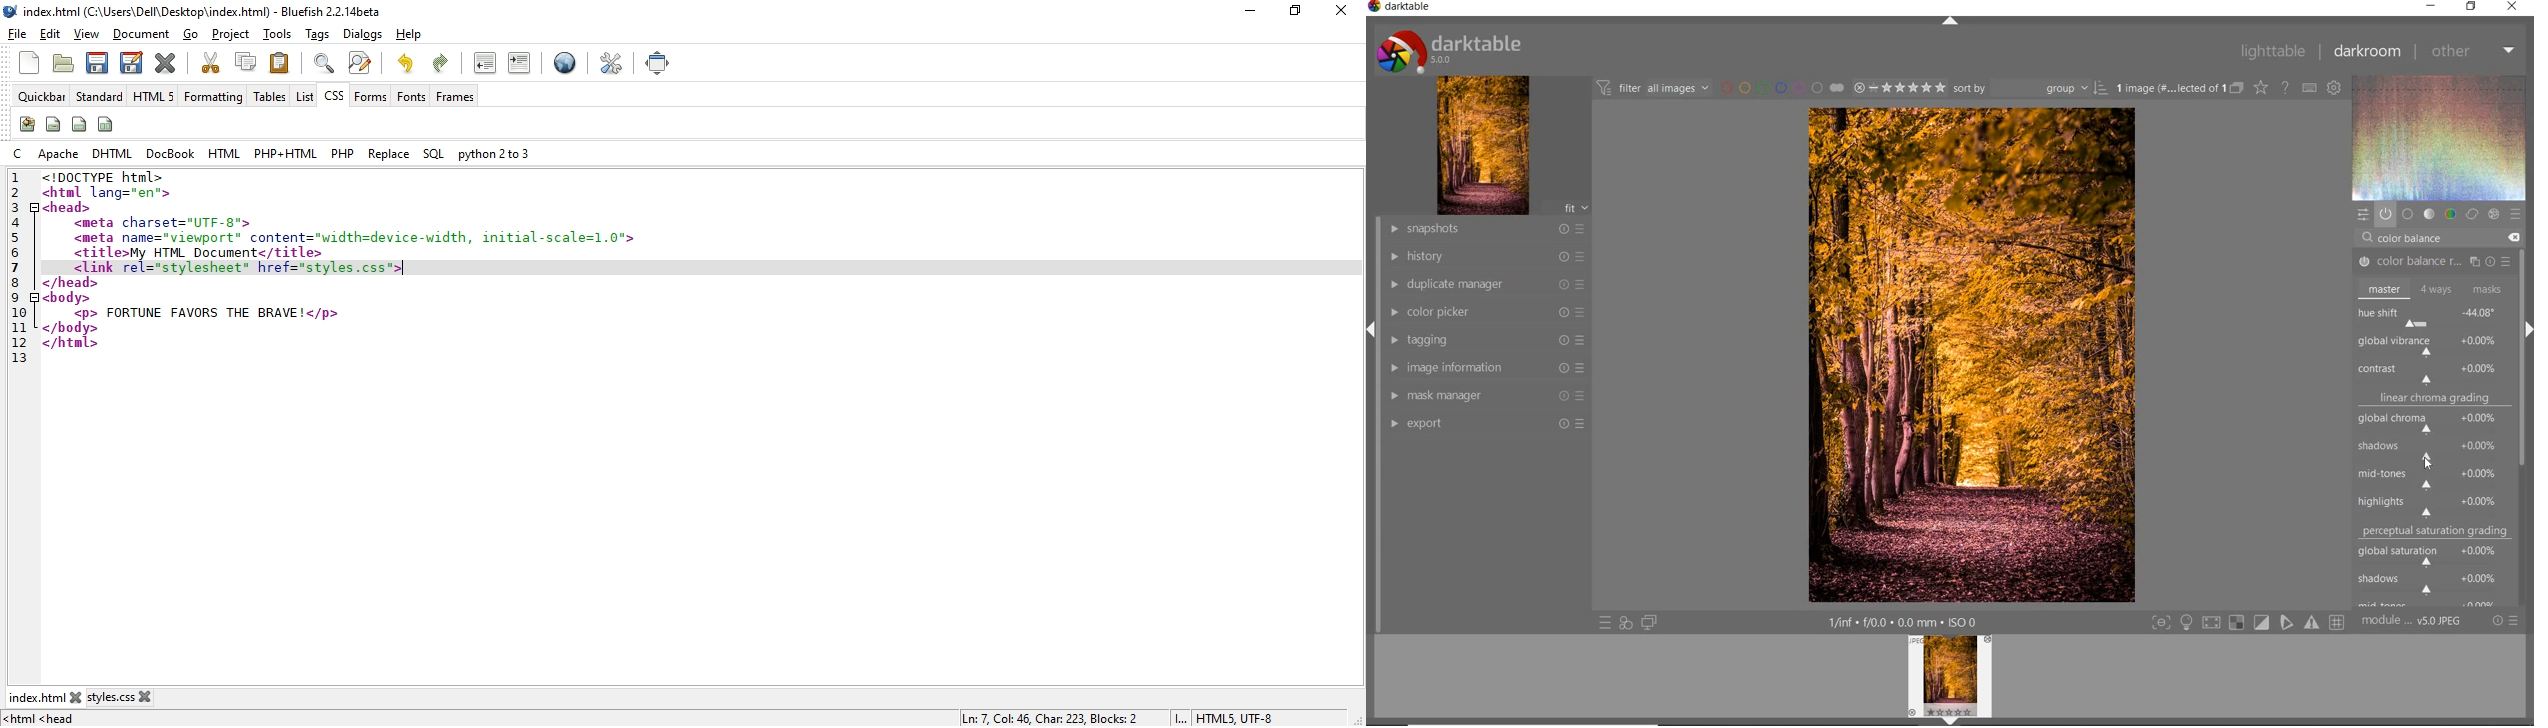 Image resolution: width=2548 pixels, height=728 pixels. What do you see at coordinates (2523, 276) in the screenshot?
I see `scrollbar` at bounding box center [2523, 276].